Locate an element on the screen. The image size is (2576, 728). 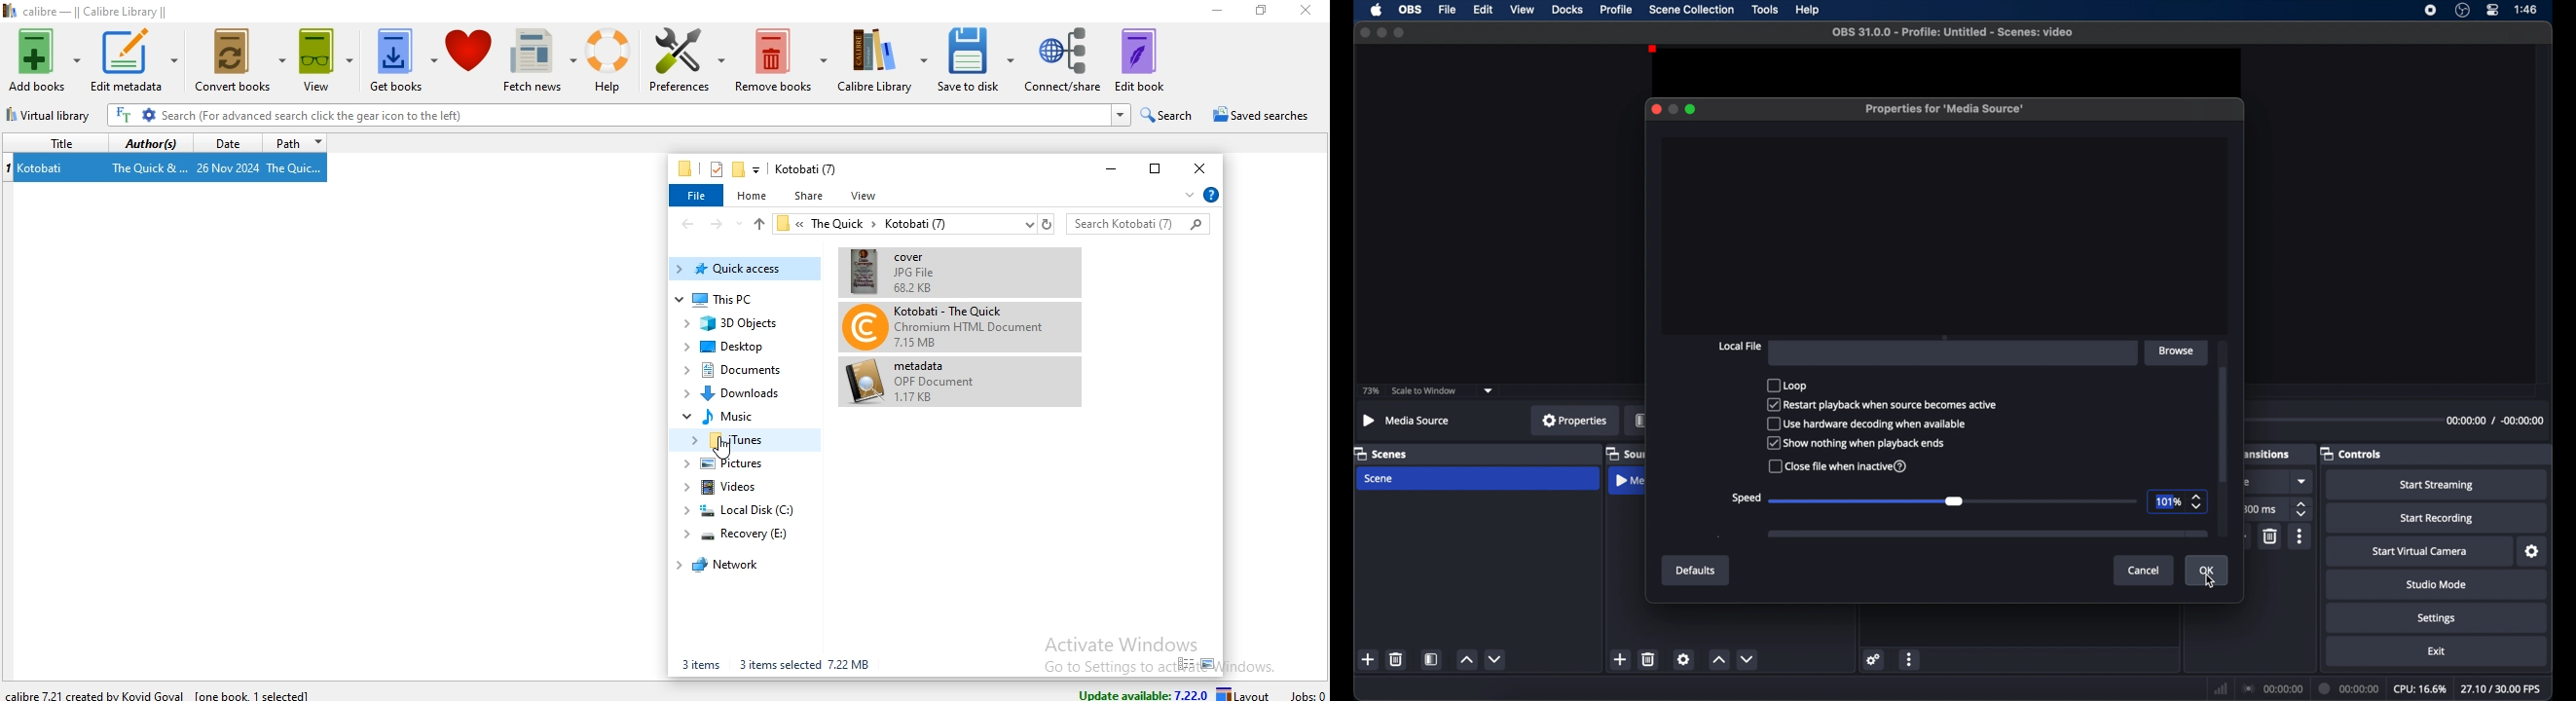
convert books is located at coordinates (239, 63).